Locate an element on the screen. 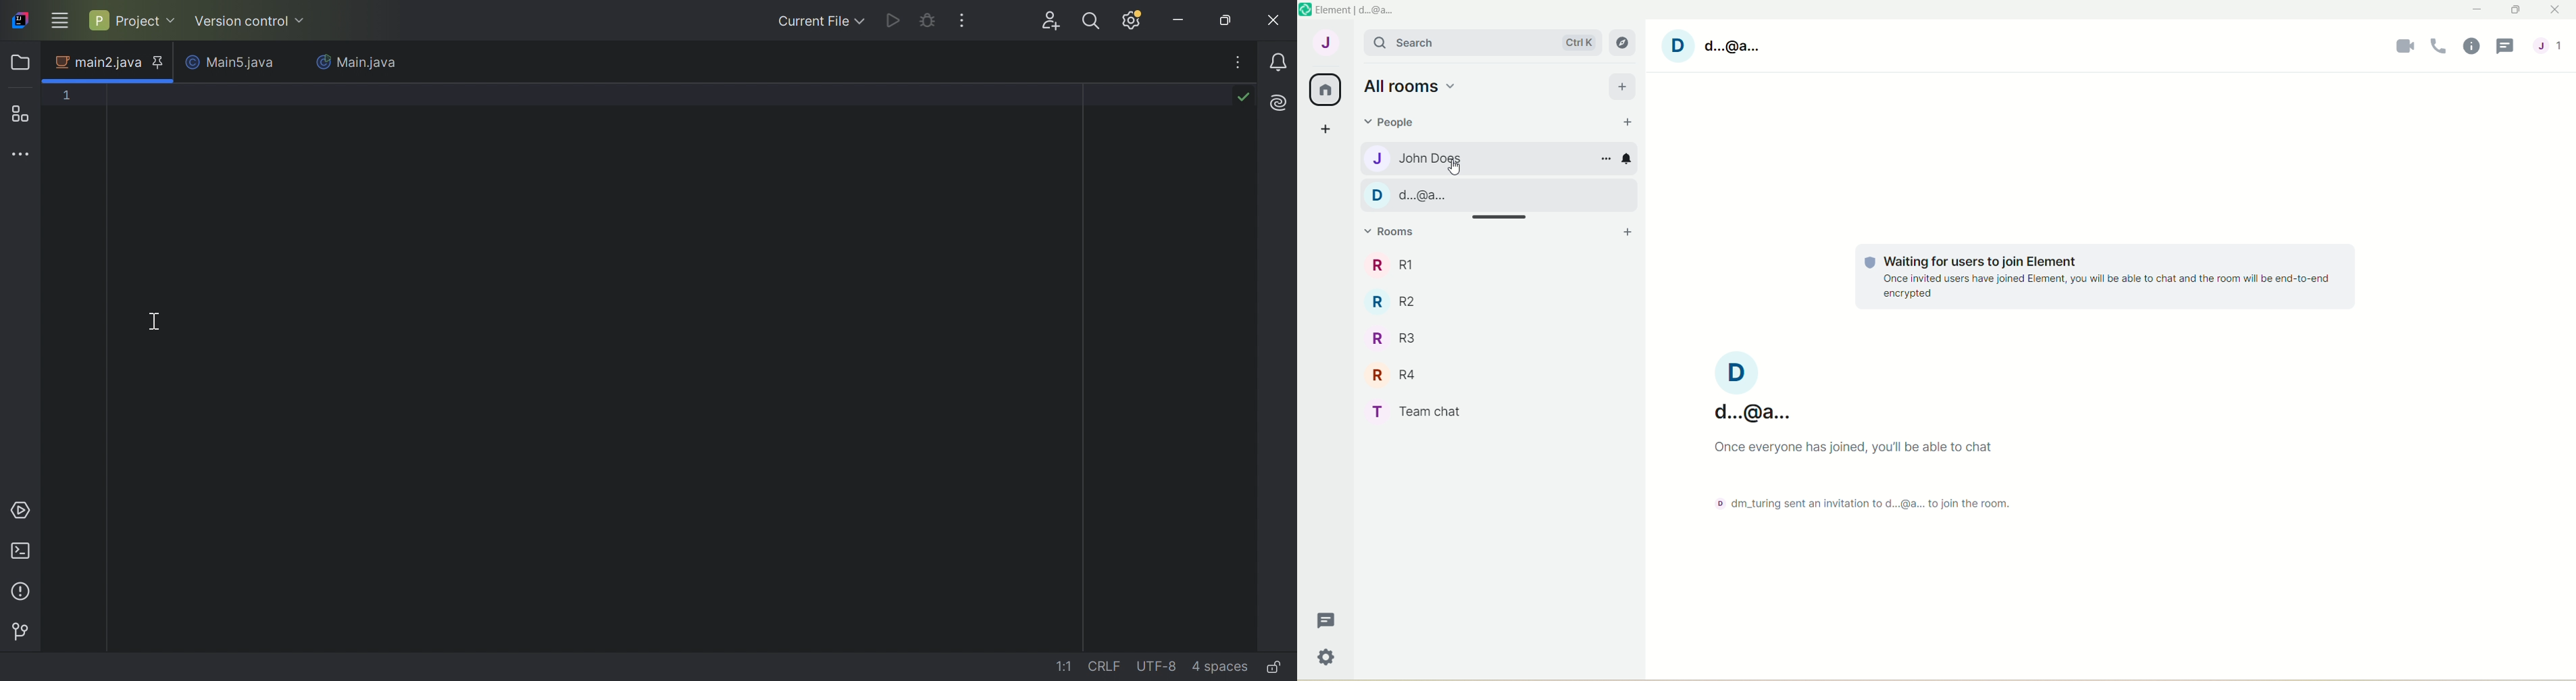  Current file is located at coordinates (821, 20).